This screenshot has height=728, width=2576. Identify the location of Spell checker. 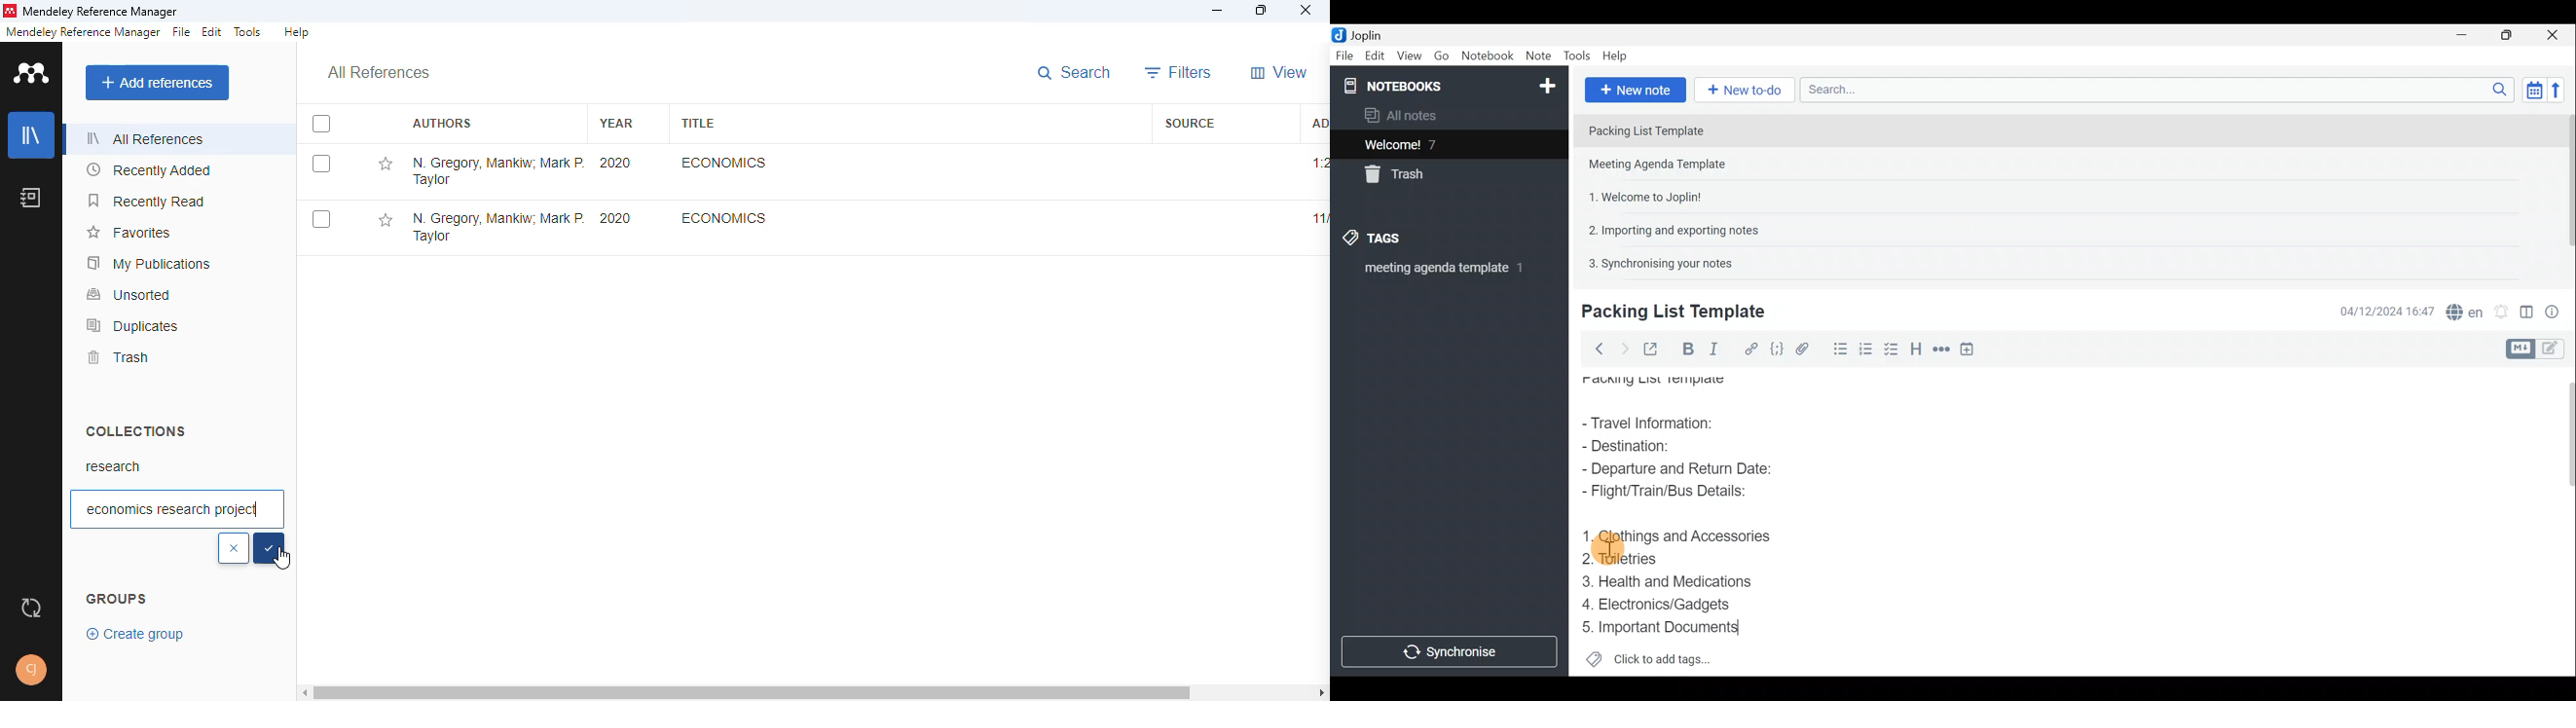
(2461, 310).